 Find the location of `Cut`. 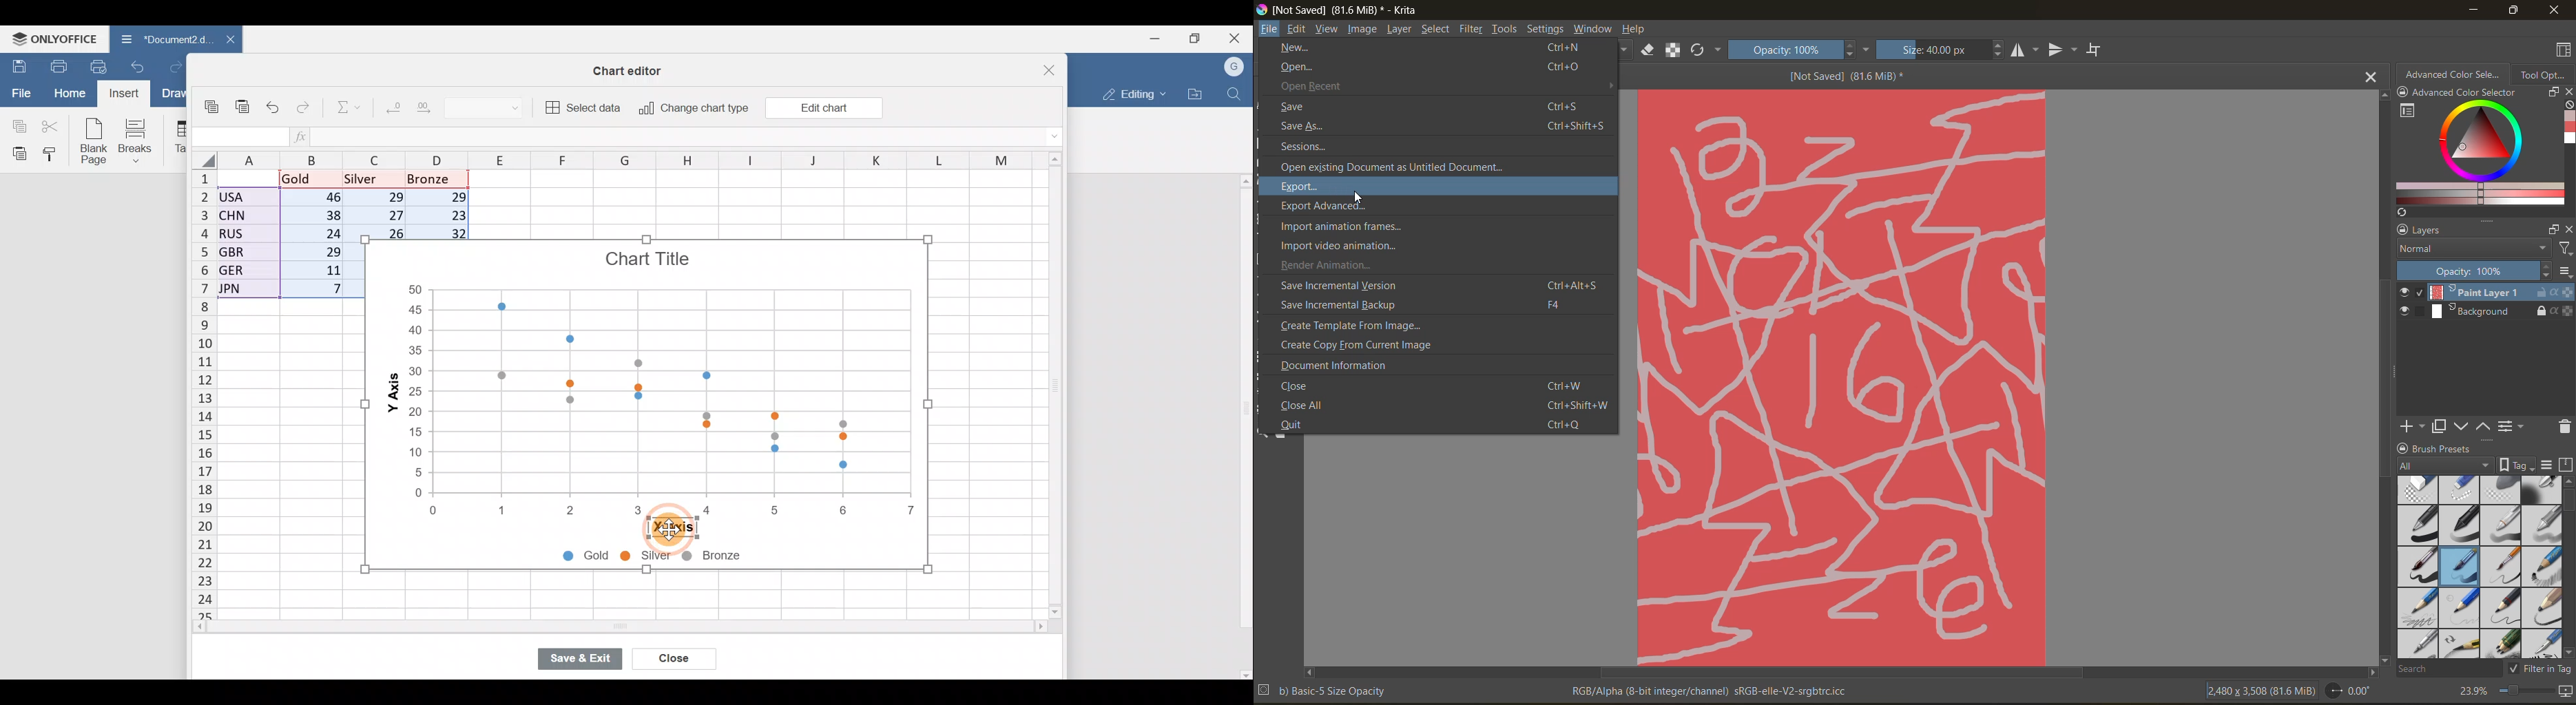

Cut is located at coordinates (52, 125).